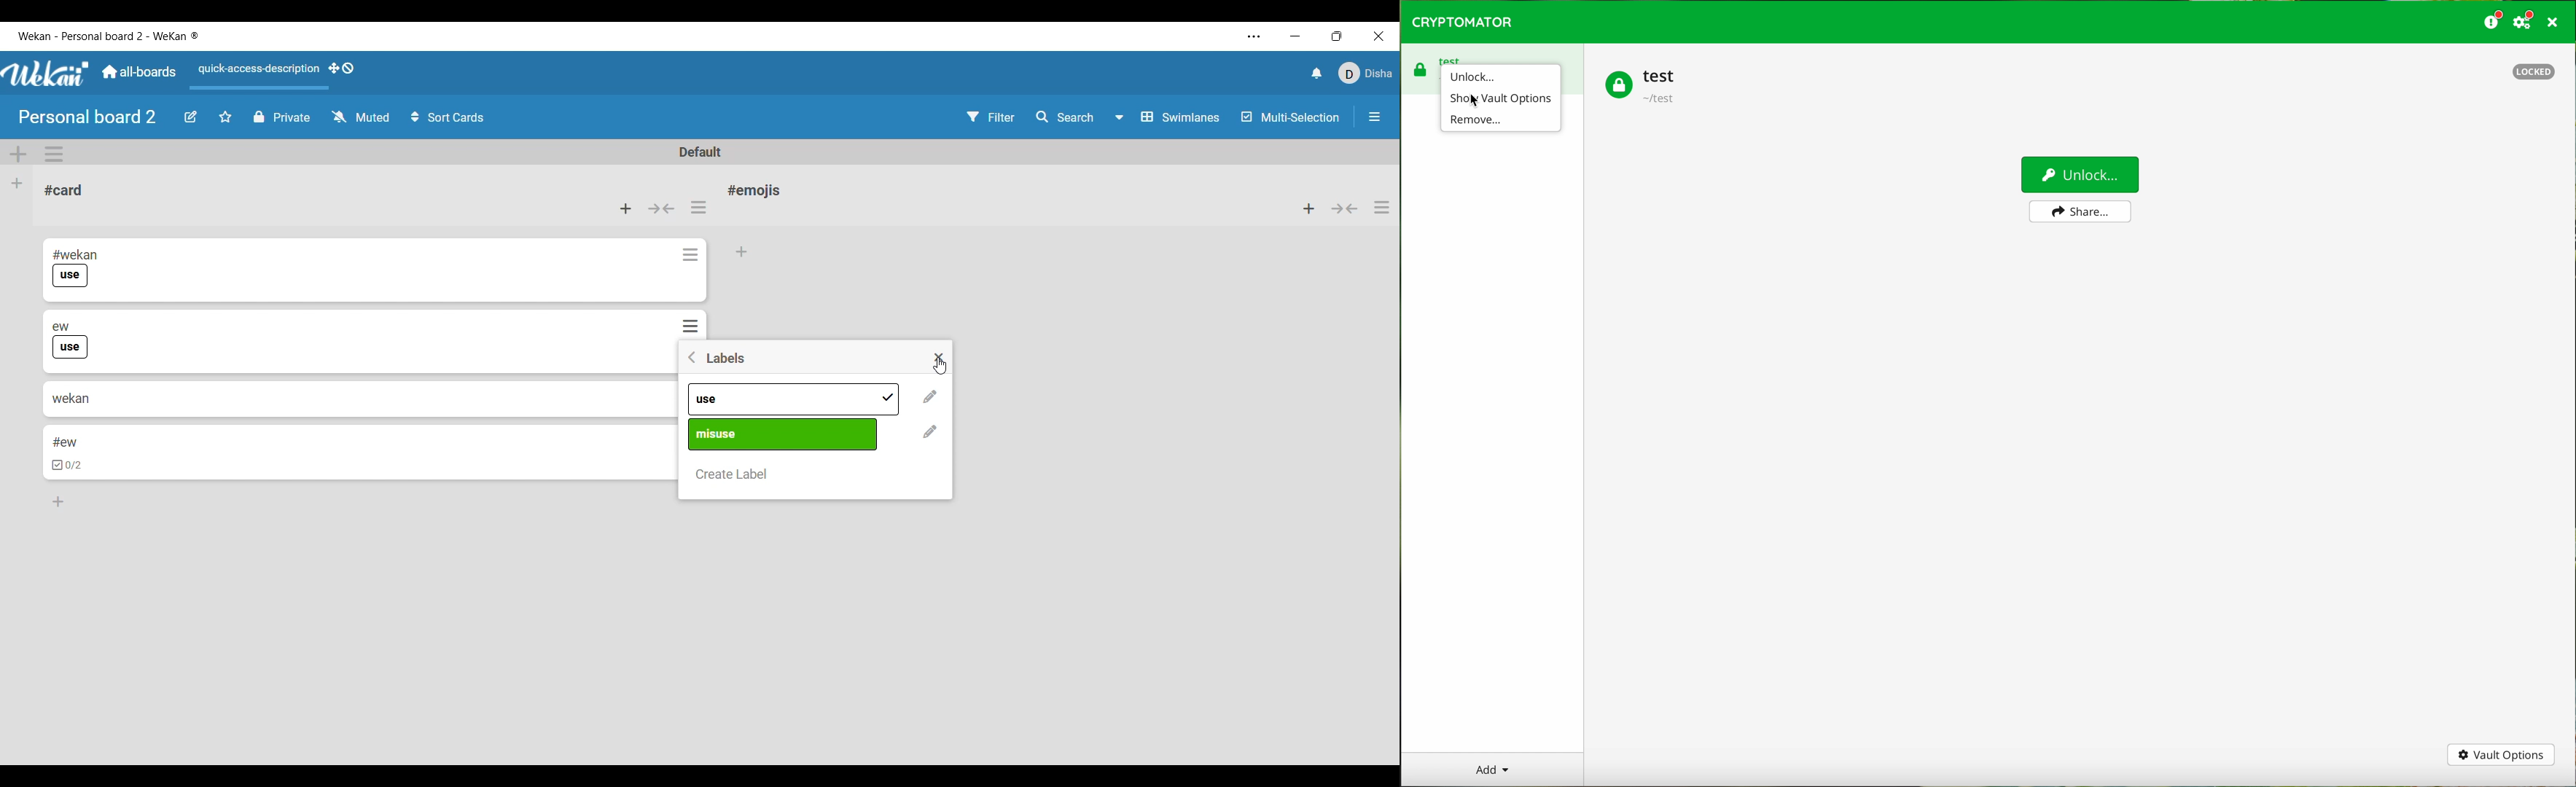 The height and width of the screenshot is (812, 2576). Describe the element at coordinates (1381, 208) in the screenshot. I see `List actions` at that location.